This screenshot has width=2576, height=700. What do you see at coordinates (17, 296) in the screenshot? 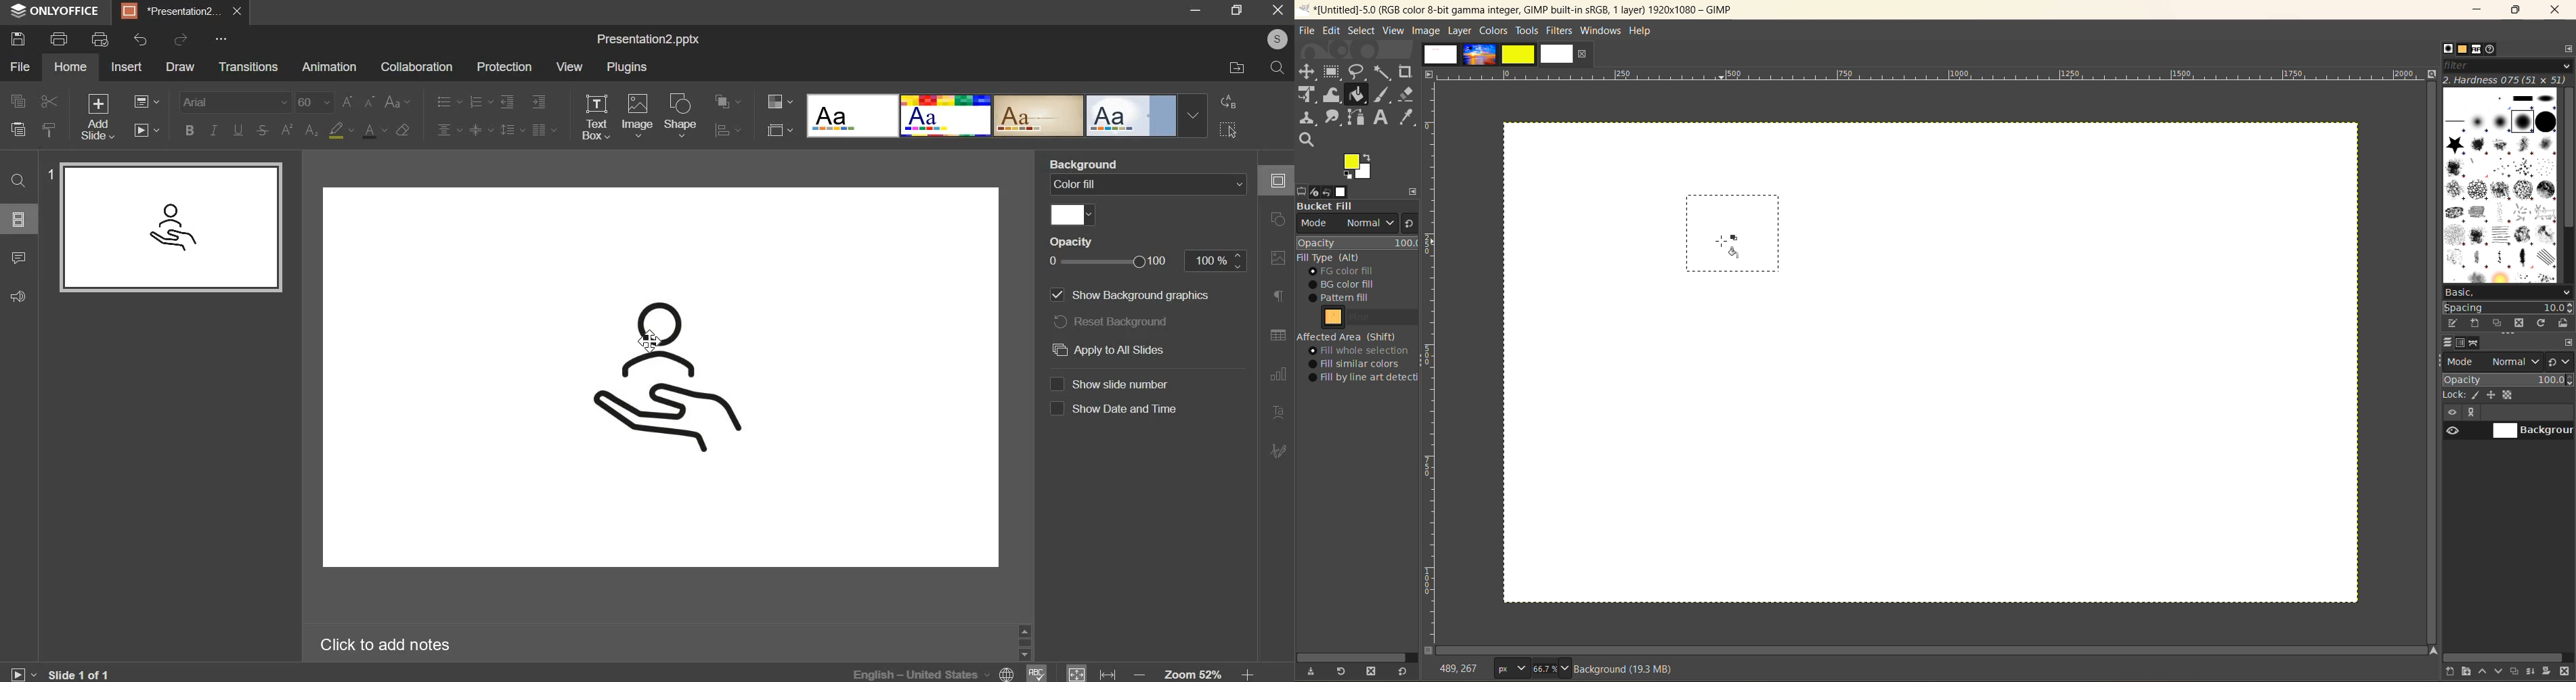
I see `feedback` at bounding box center [17, 296].